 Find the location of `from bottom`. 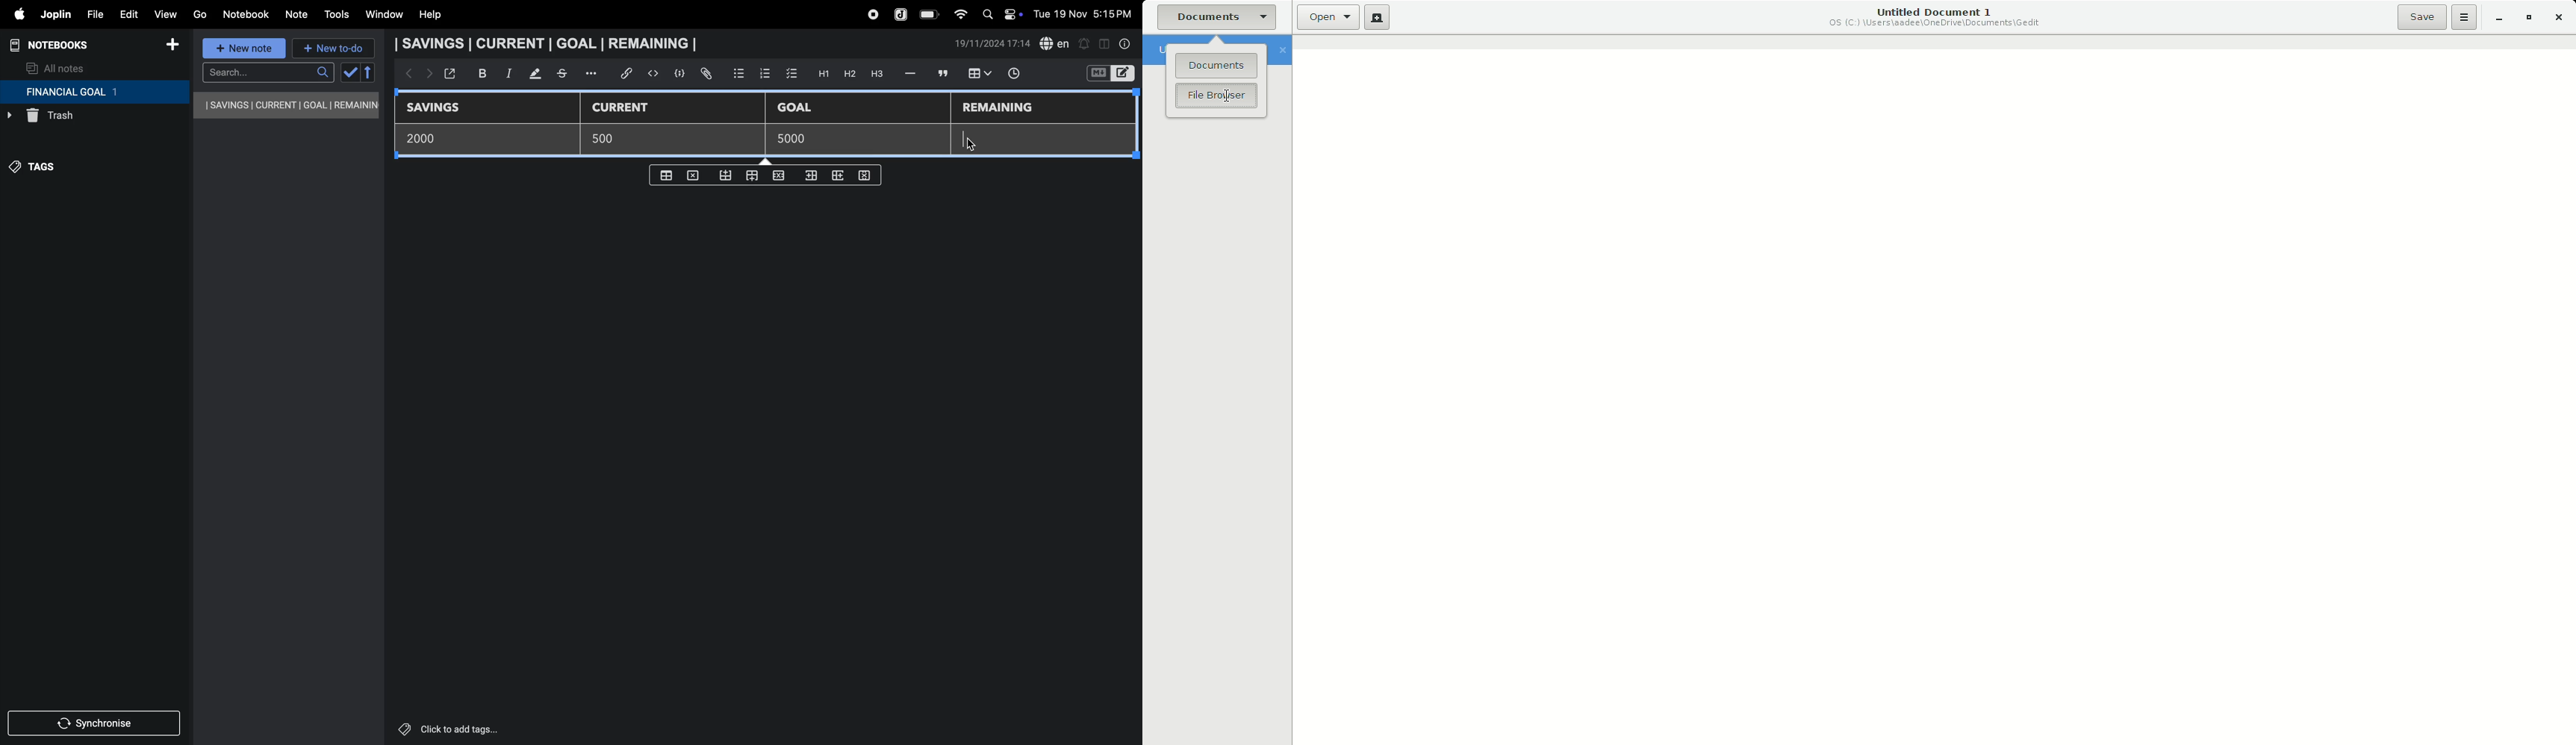

from bottom is located at coordinates (726, 176).